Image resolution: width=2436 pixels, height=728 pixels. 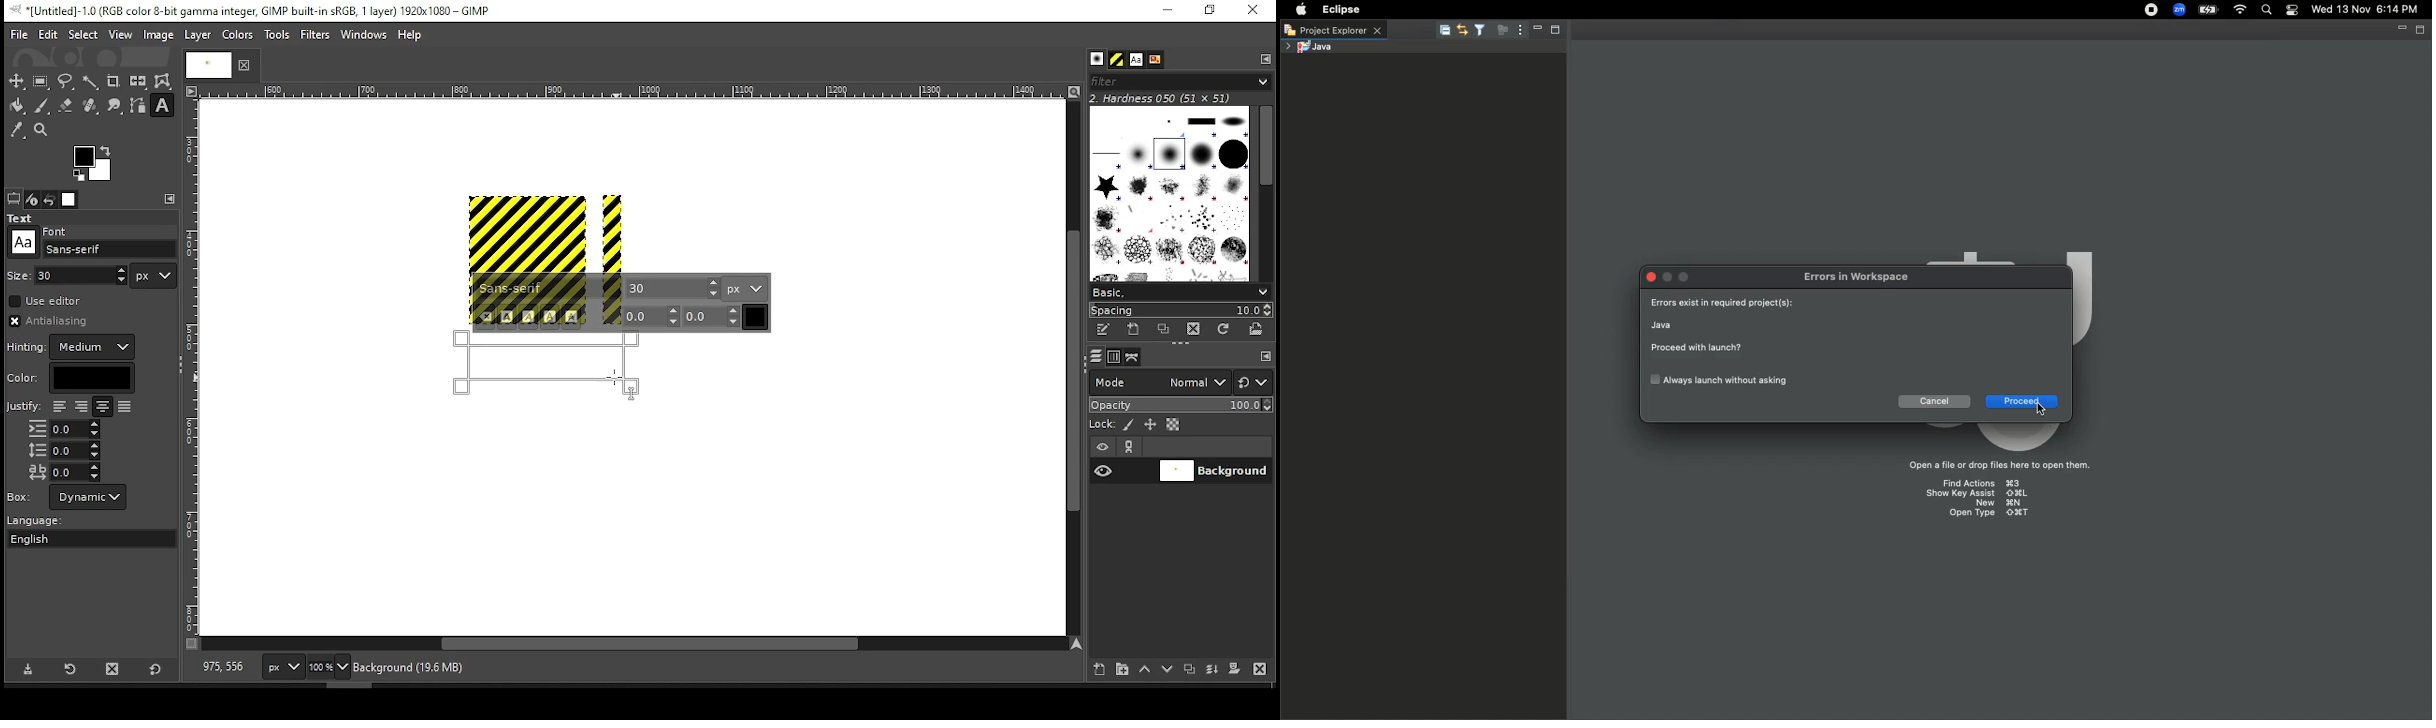 I want to click on view, so click(x=121, y=36).